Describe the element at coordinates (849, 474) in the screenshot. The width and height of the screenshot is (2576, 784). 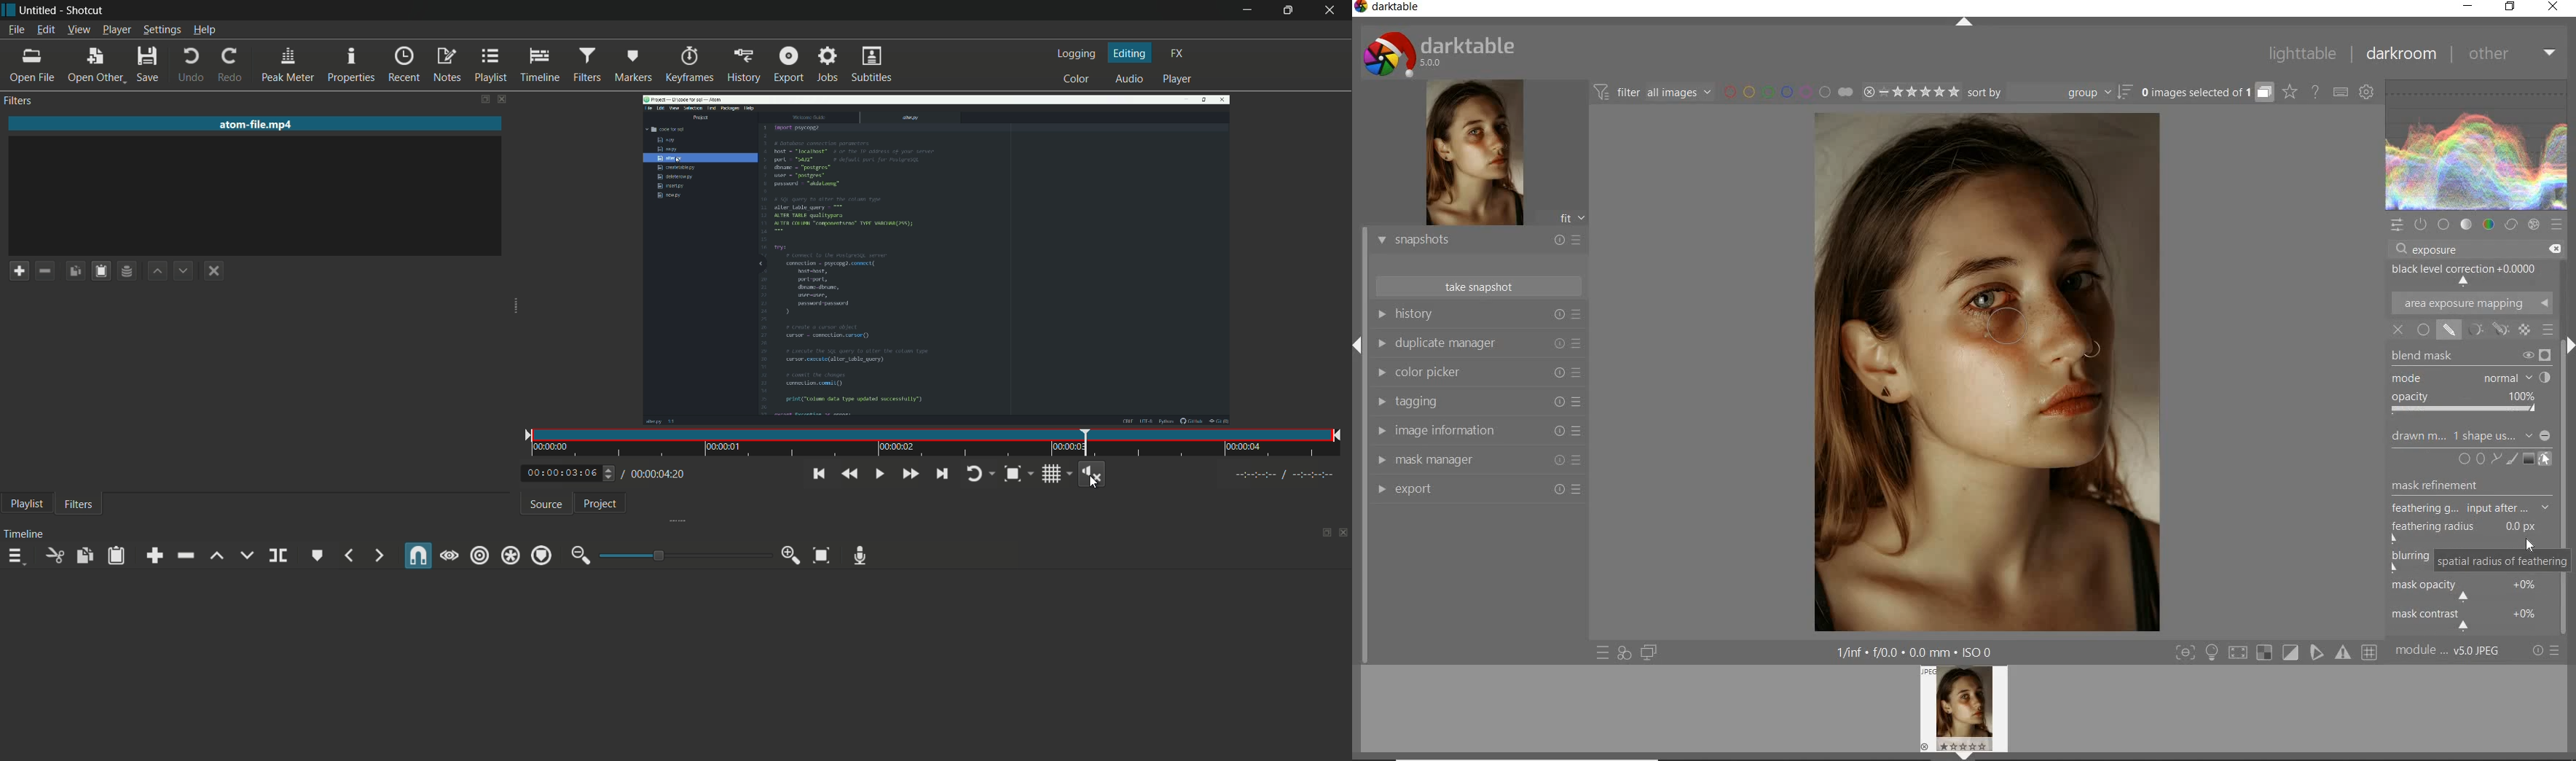
I see `quickly play backward` at that location.